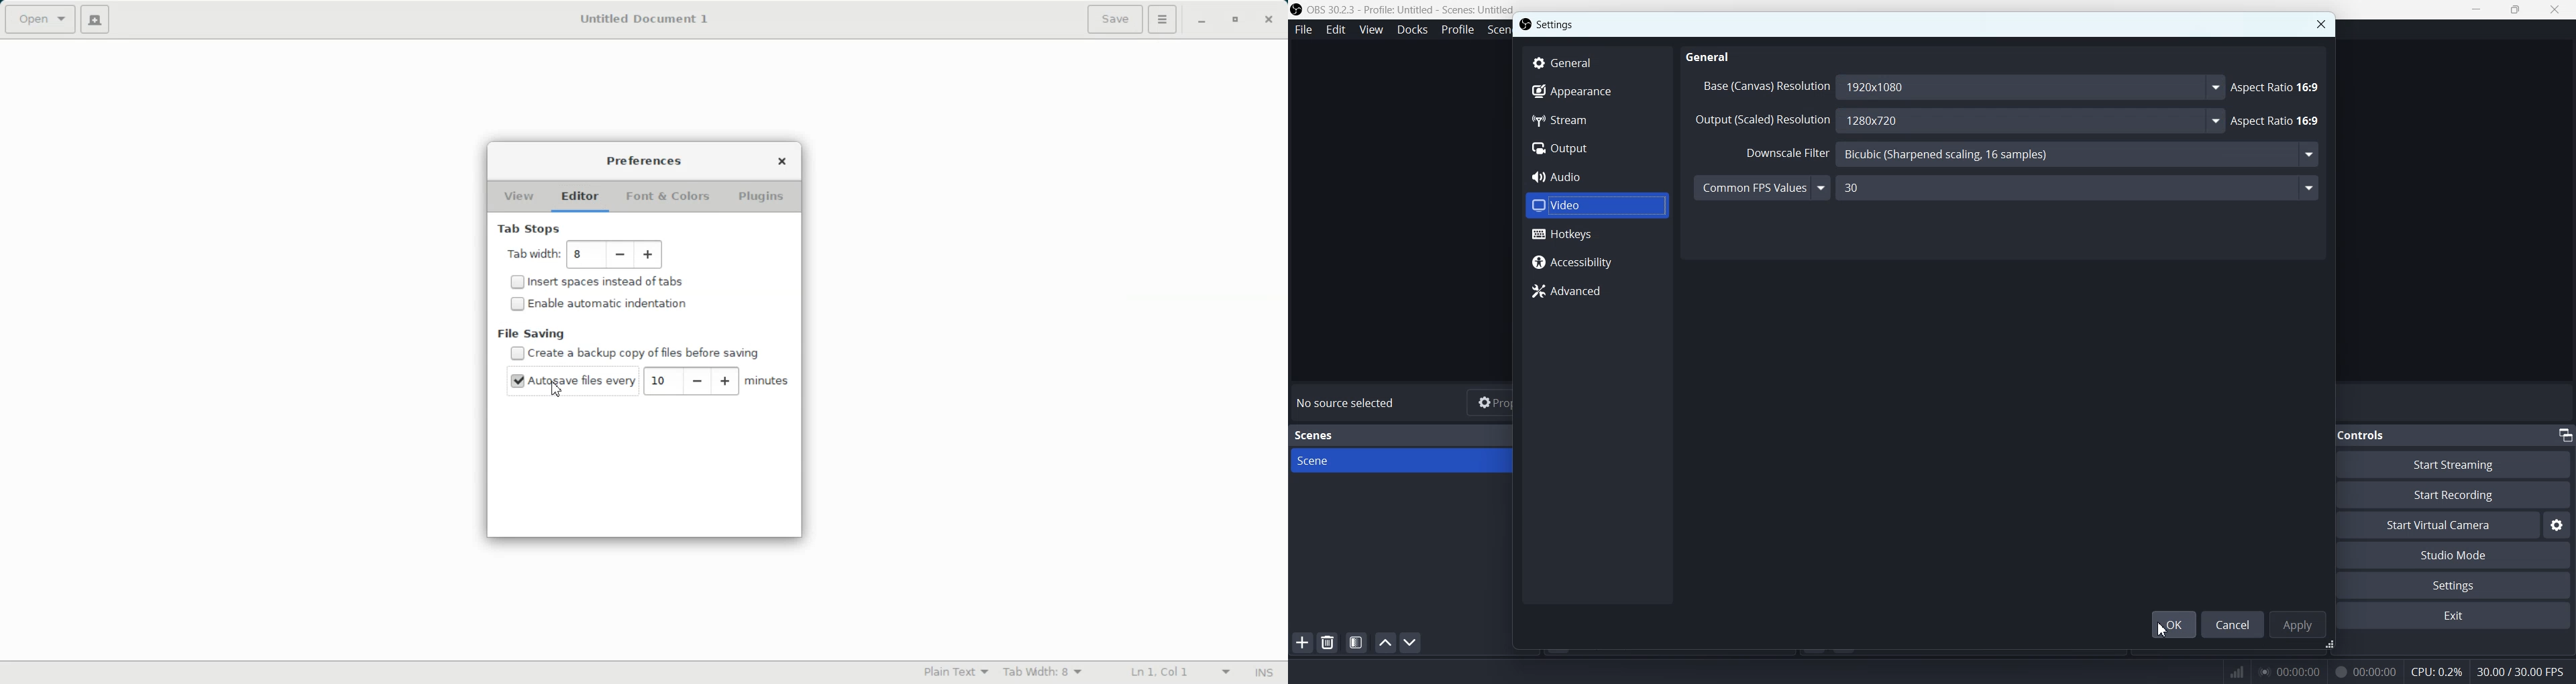 The image size is (2576, 700). Describe the element at coordinates (782, 162) in the screenshot. I see `Close` at that location.